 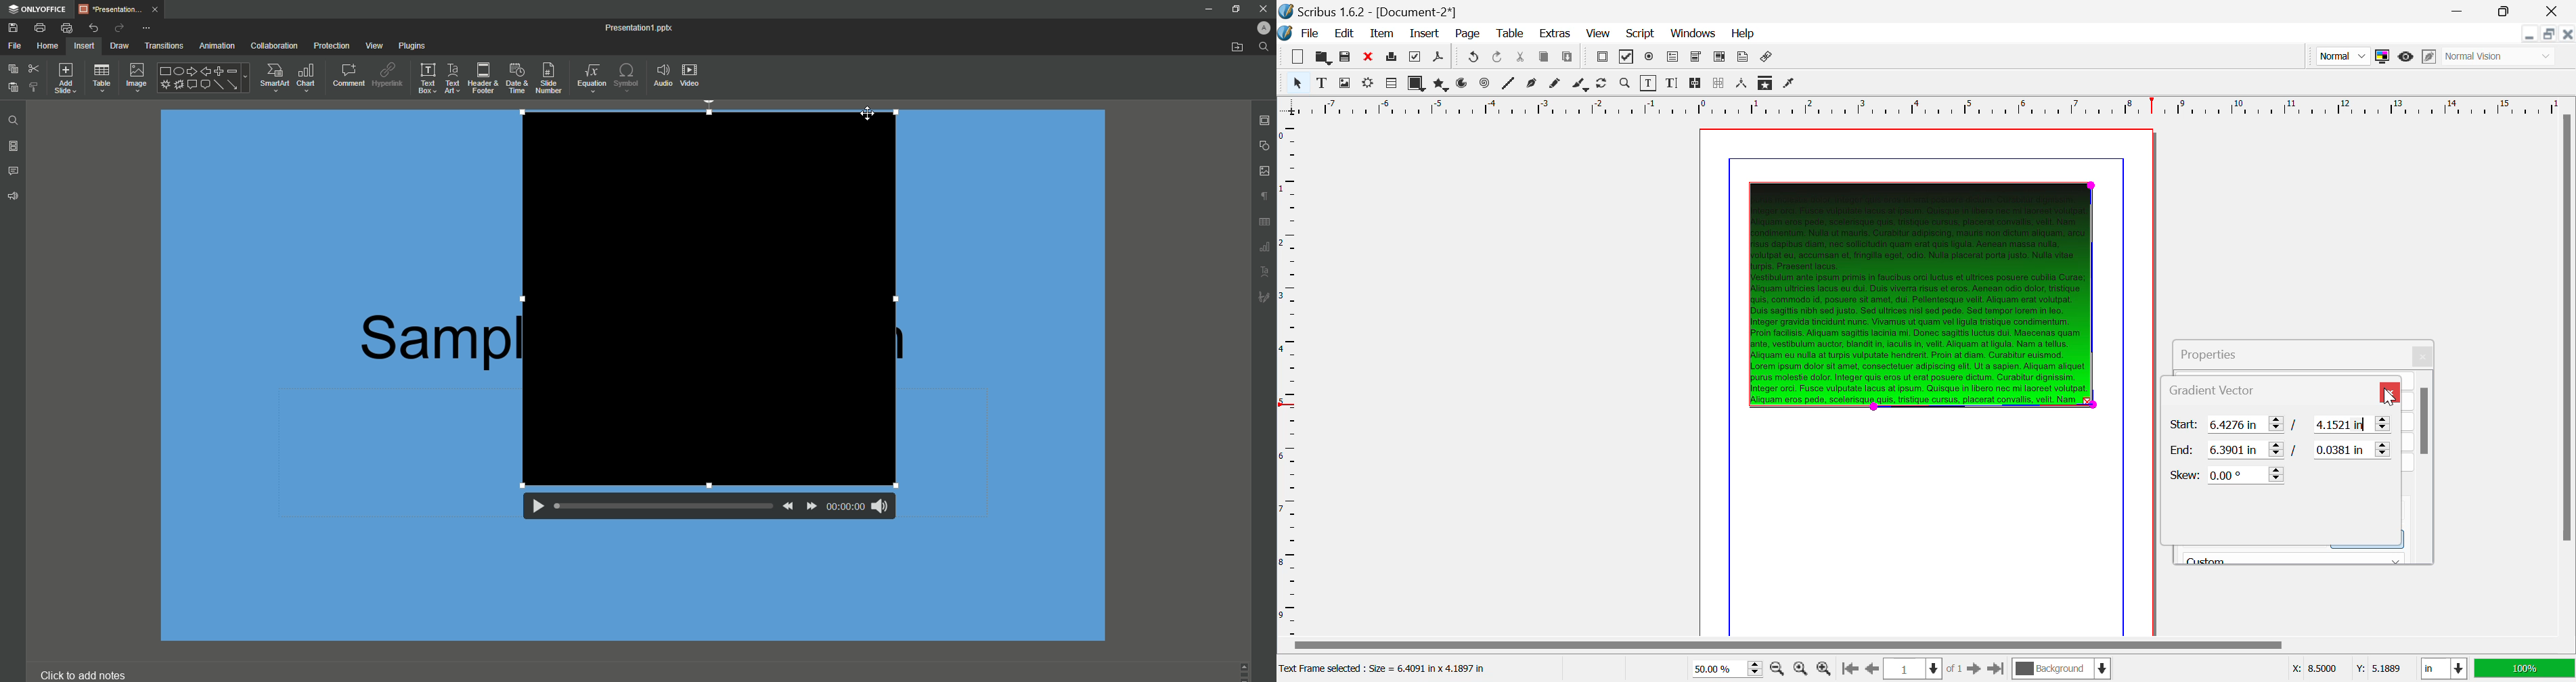 What do you see at coordinates (135, 78) in the screenshot?
I see `Image` at bounding box center [135, 78].